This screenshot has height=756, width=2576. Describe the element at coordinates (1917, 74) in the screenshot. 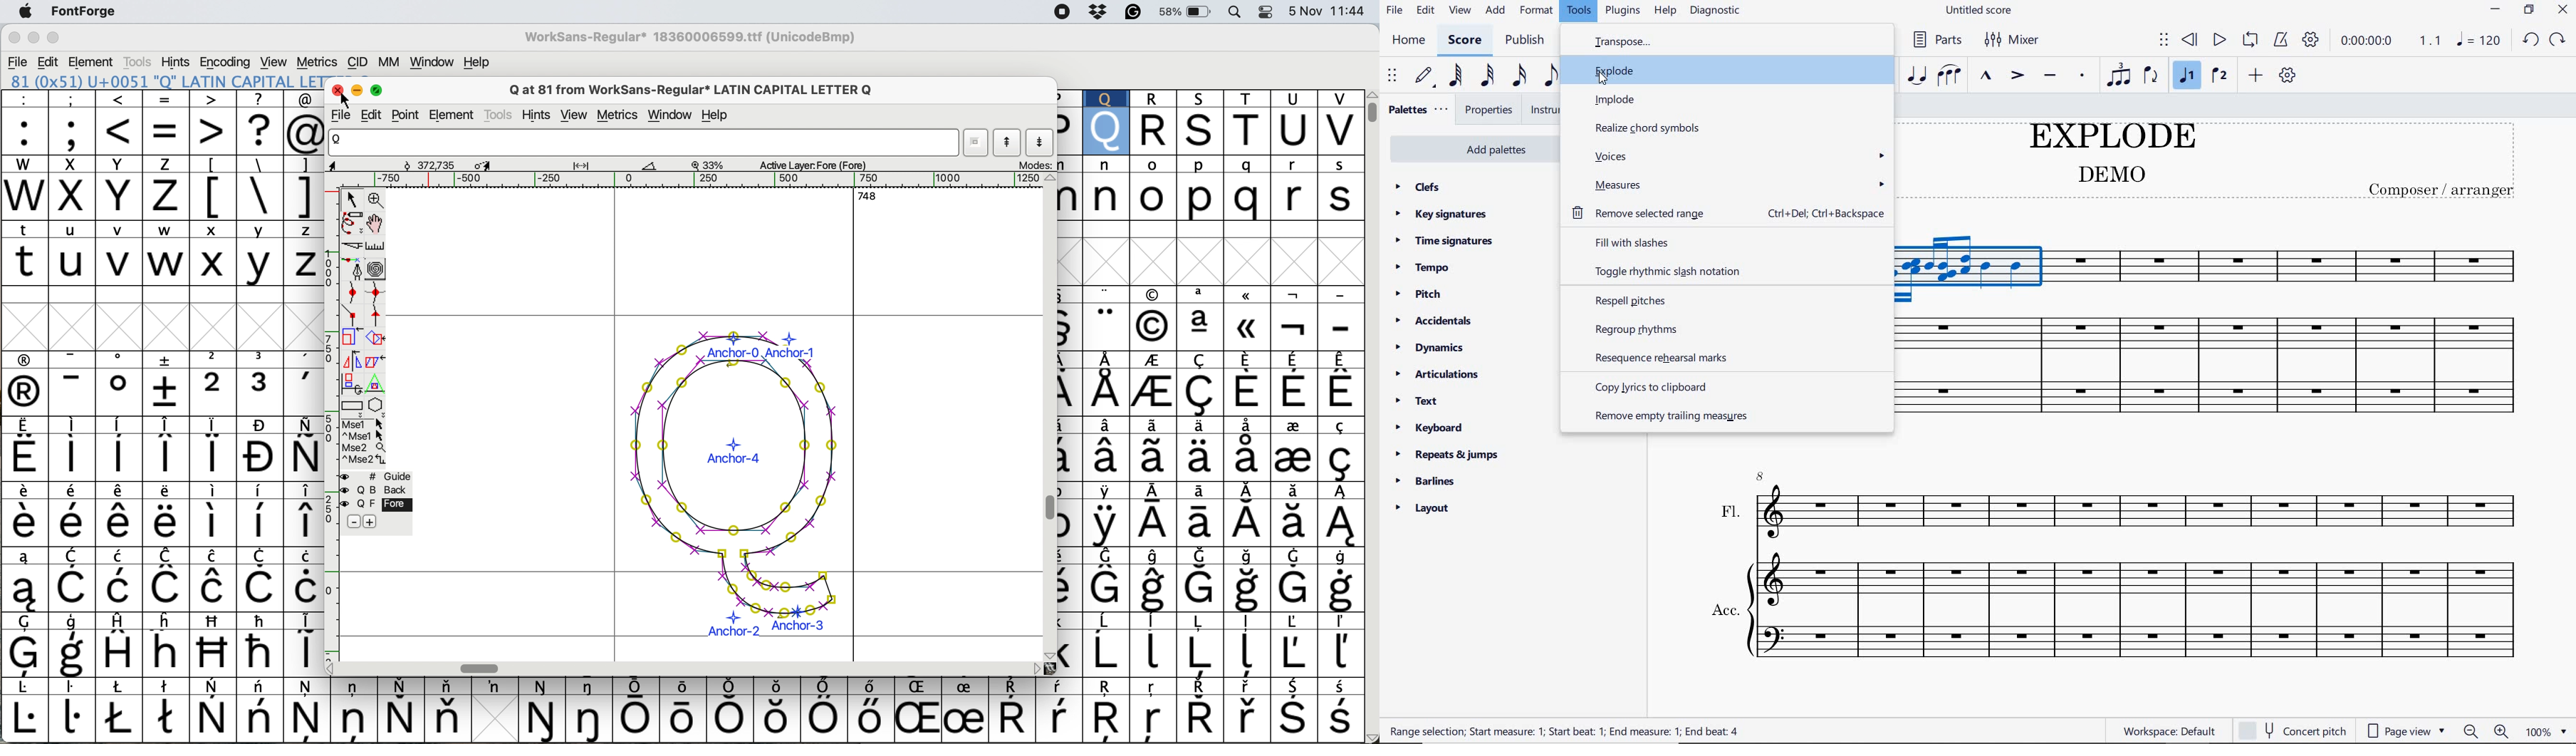

I see `tie` at that location.